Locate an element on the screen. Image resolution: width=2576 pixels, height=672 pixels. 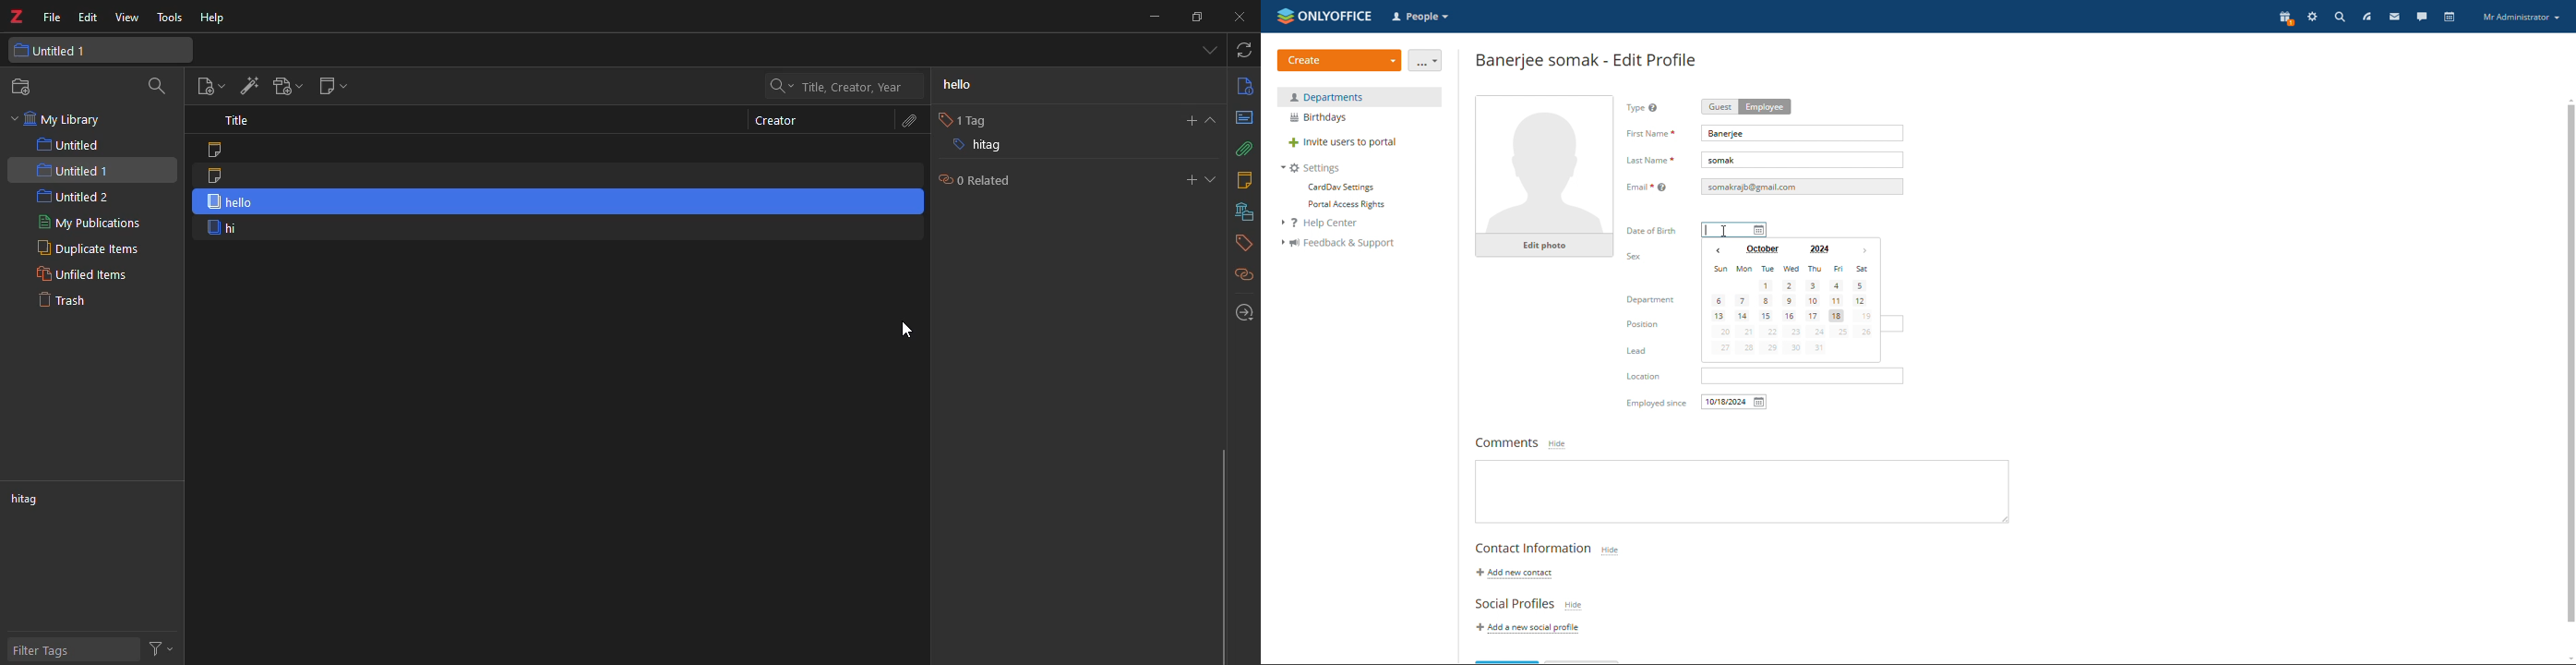
help center is located at coordinates (1327, 223).